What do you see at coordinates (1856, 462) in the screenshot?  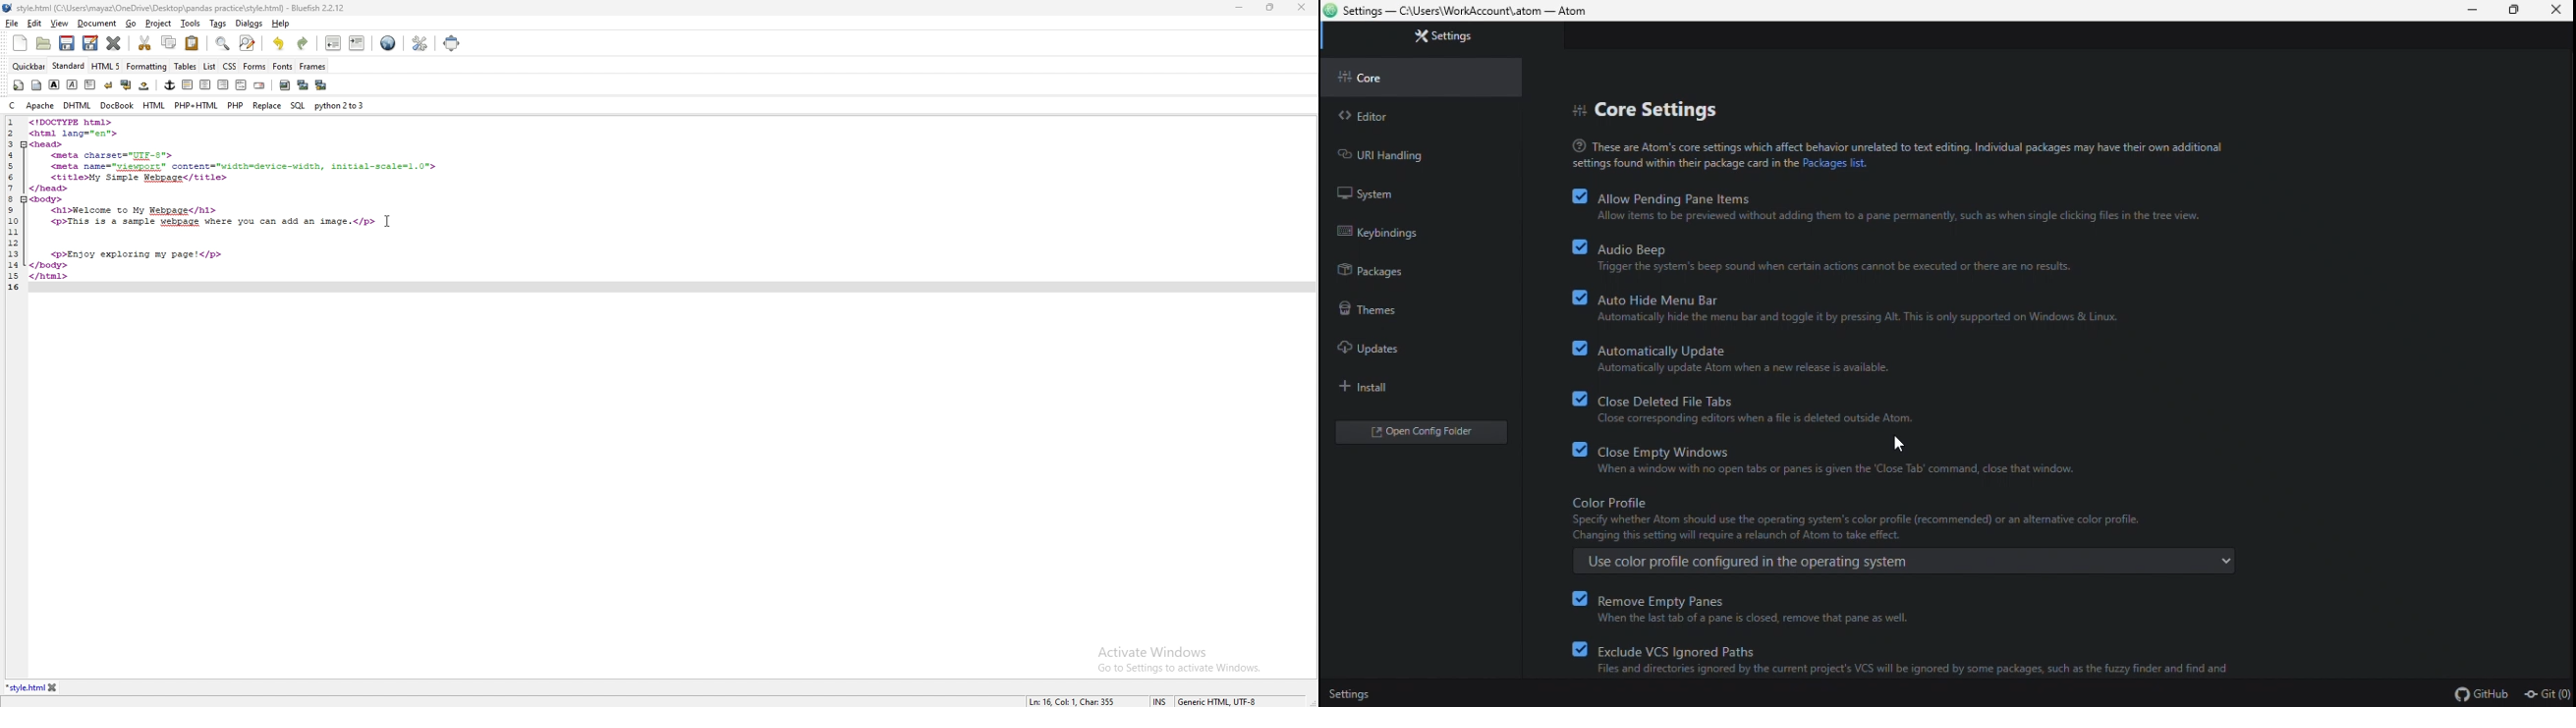 I see `Close empty Windows ` at bounding box center [1856, 462].